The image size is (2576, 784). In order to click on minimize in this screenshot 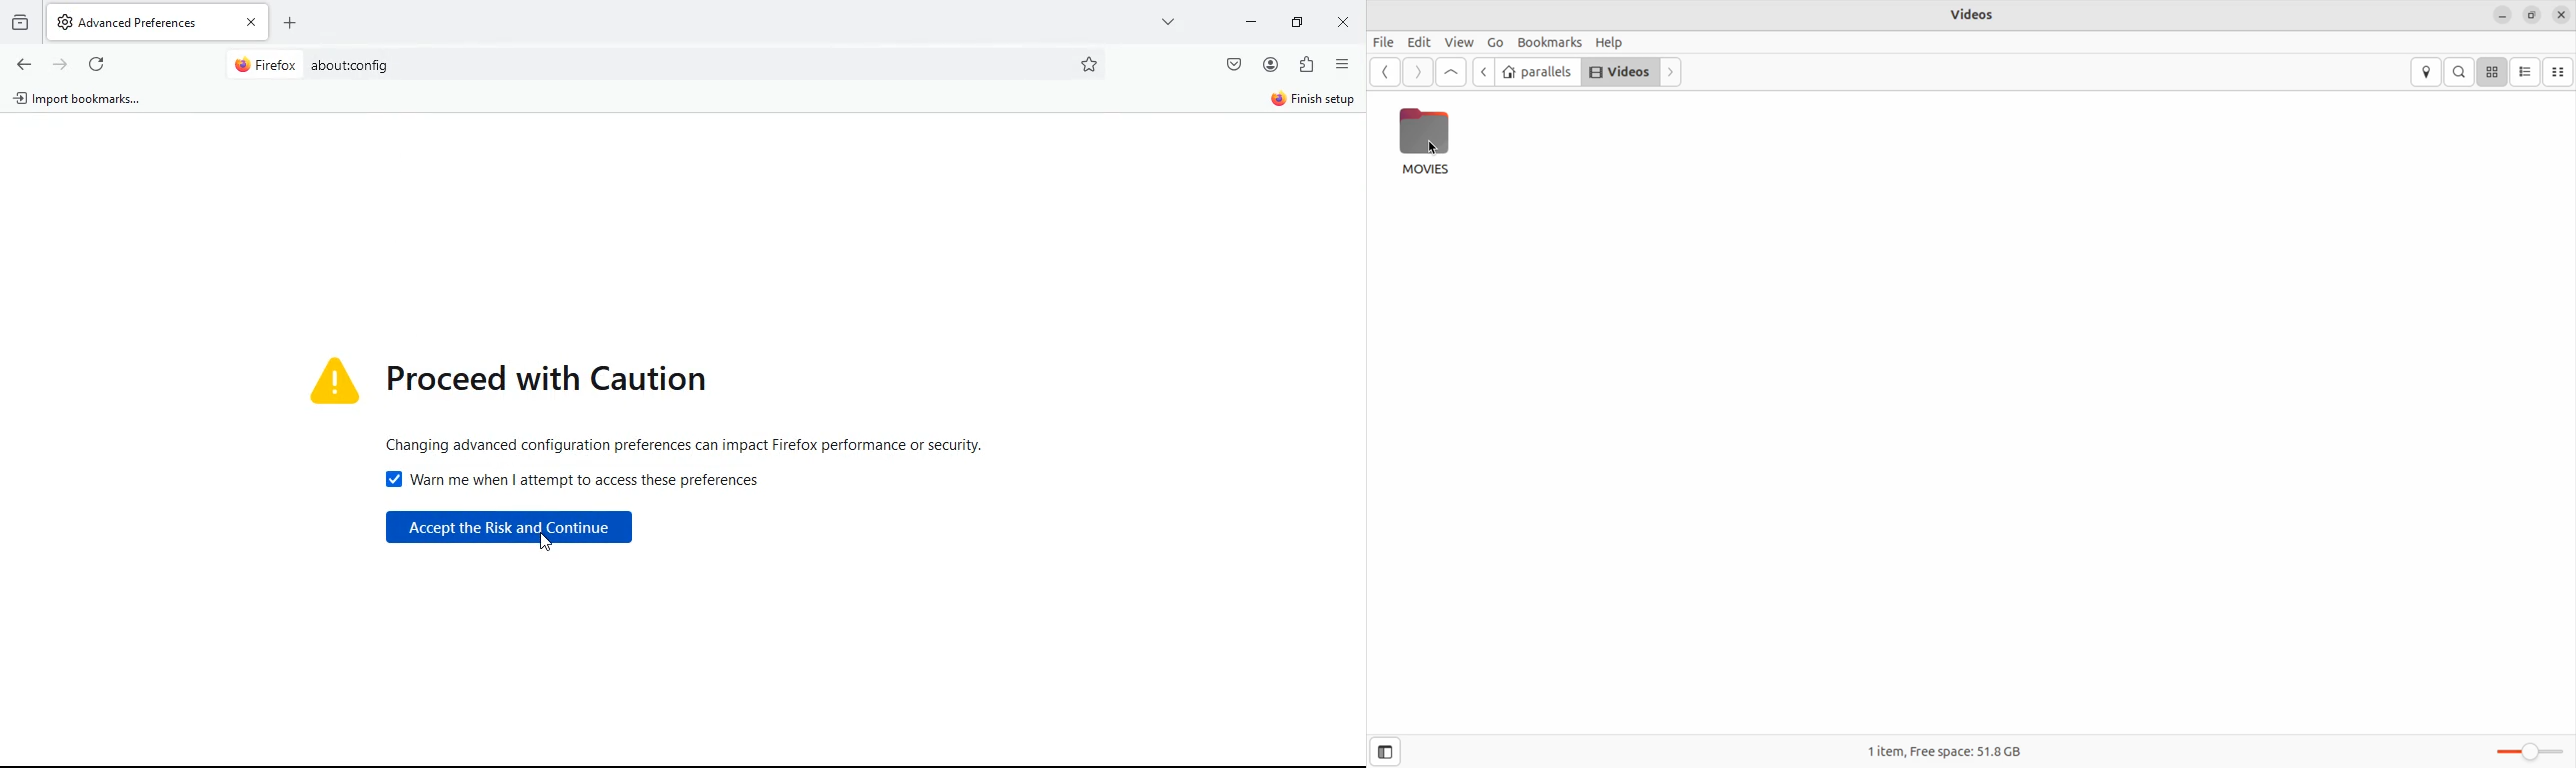, I will do `click(2501, 14)`.